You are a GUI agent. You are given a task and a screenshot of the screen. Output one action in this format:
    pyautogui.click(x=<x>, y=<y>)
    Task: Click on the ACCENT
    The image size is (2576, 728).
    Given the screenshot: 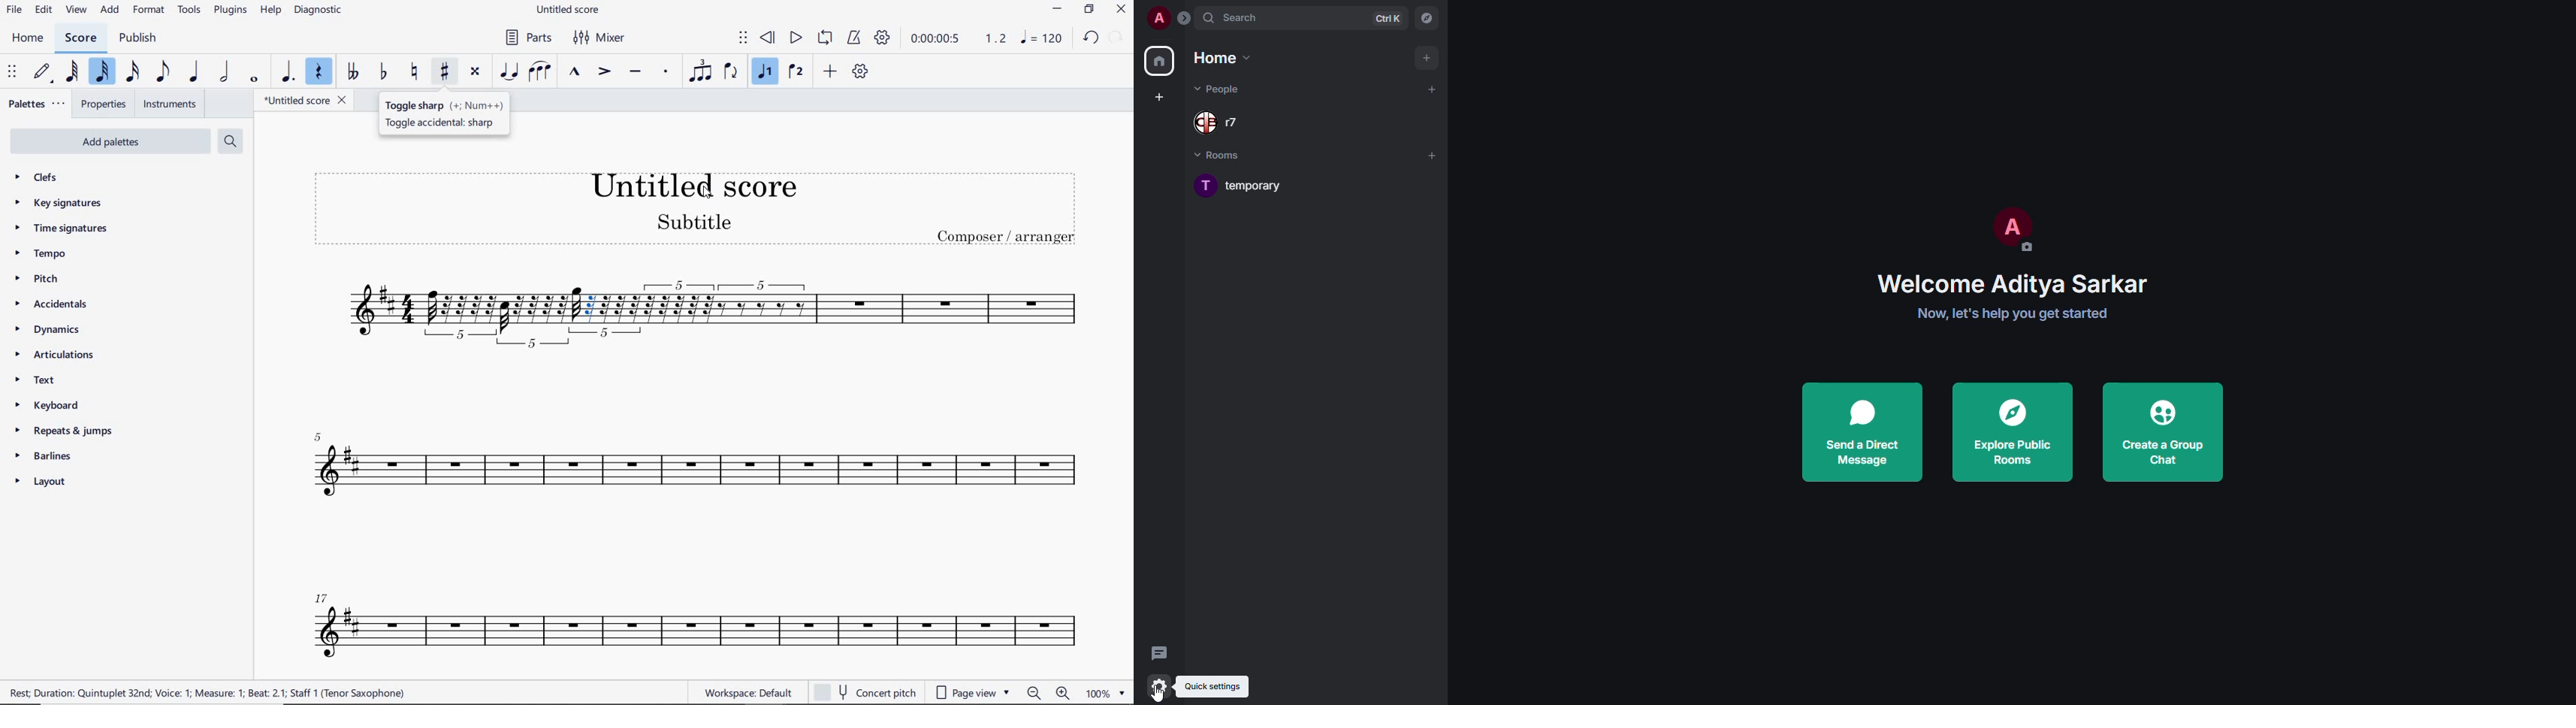 What is the action you would take?
    pyautogui.click(x=605, y=74)
    